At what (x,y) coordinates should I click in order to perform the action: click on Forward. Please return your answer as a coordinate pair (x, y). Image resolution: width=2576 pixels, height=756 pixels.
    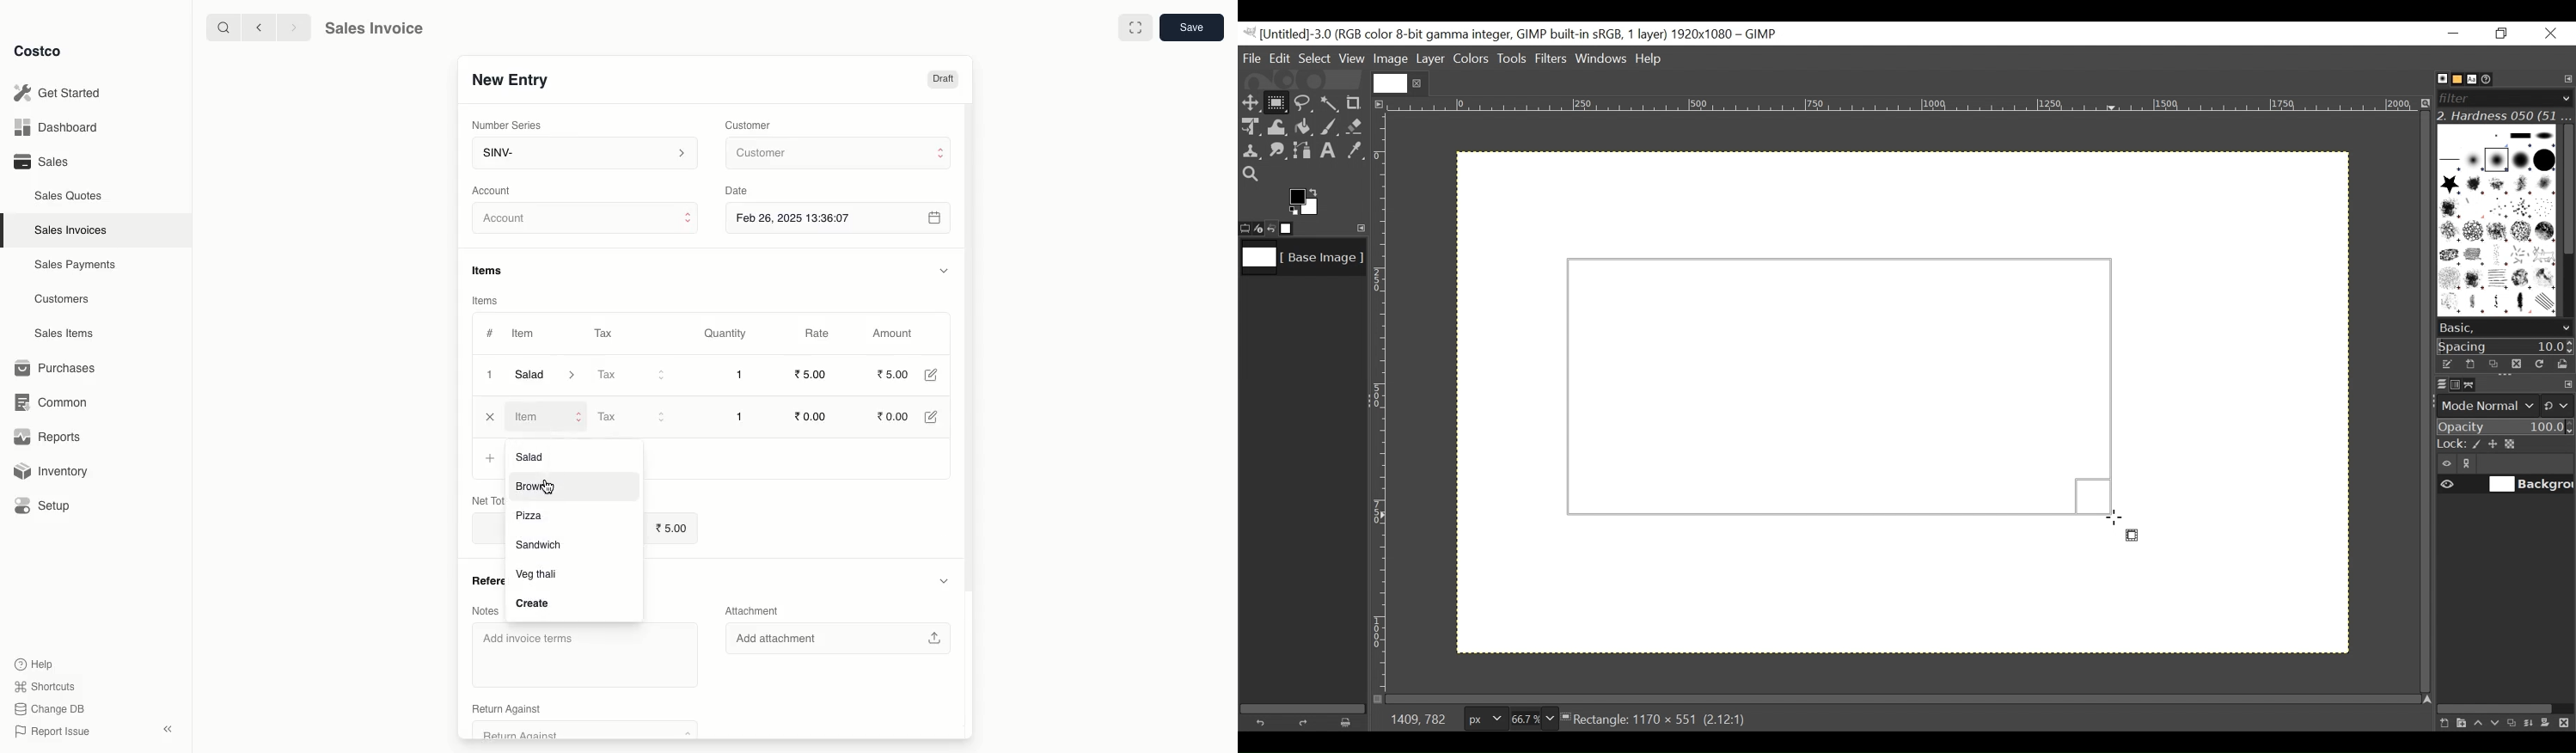
    Looking at the image, I should click on (293, 28).